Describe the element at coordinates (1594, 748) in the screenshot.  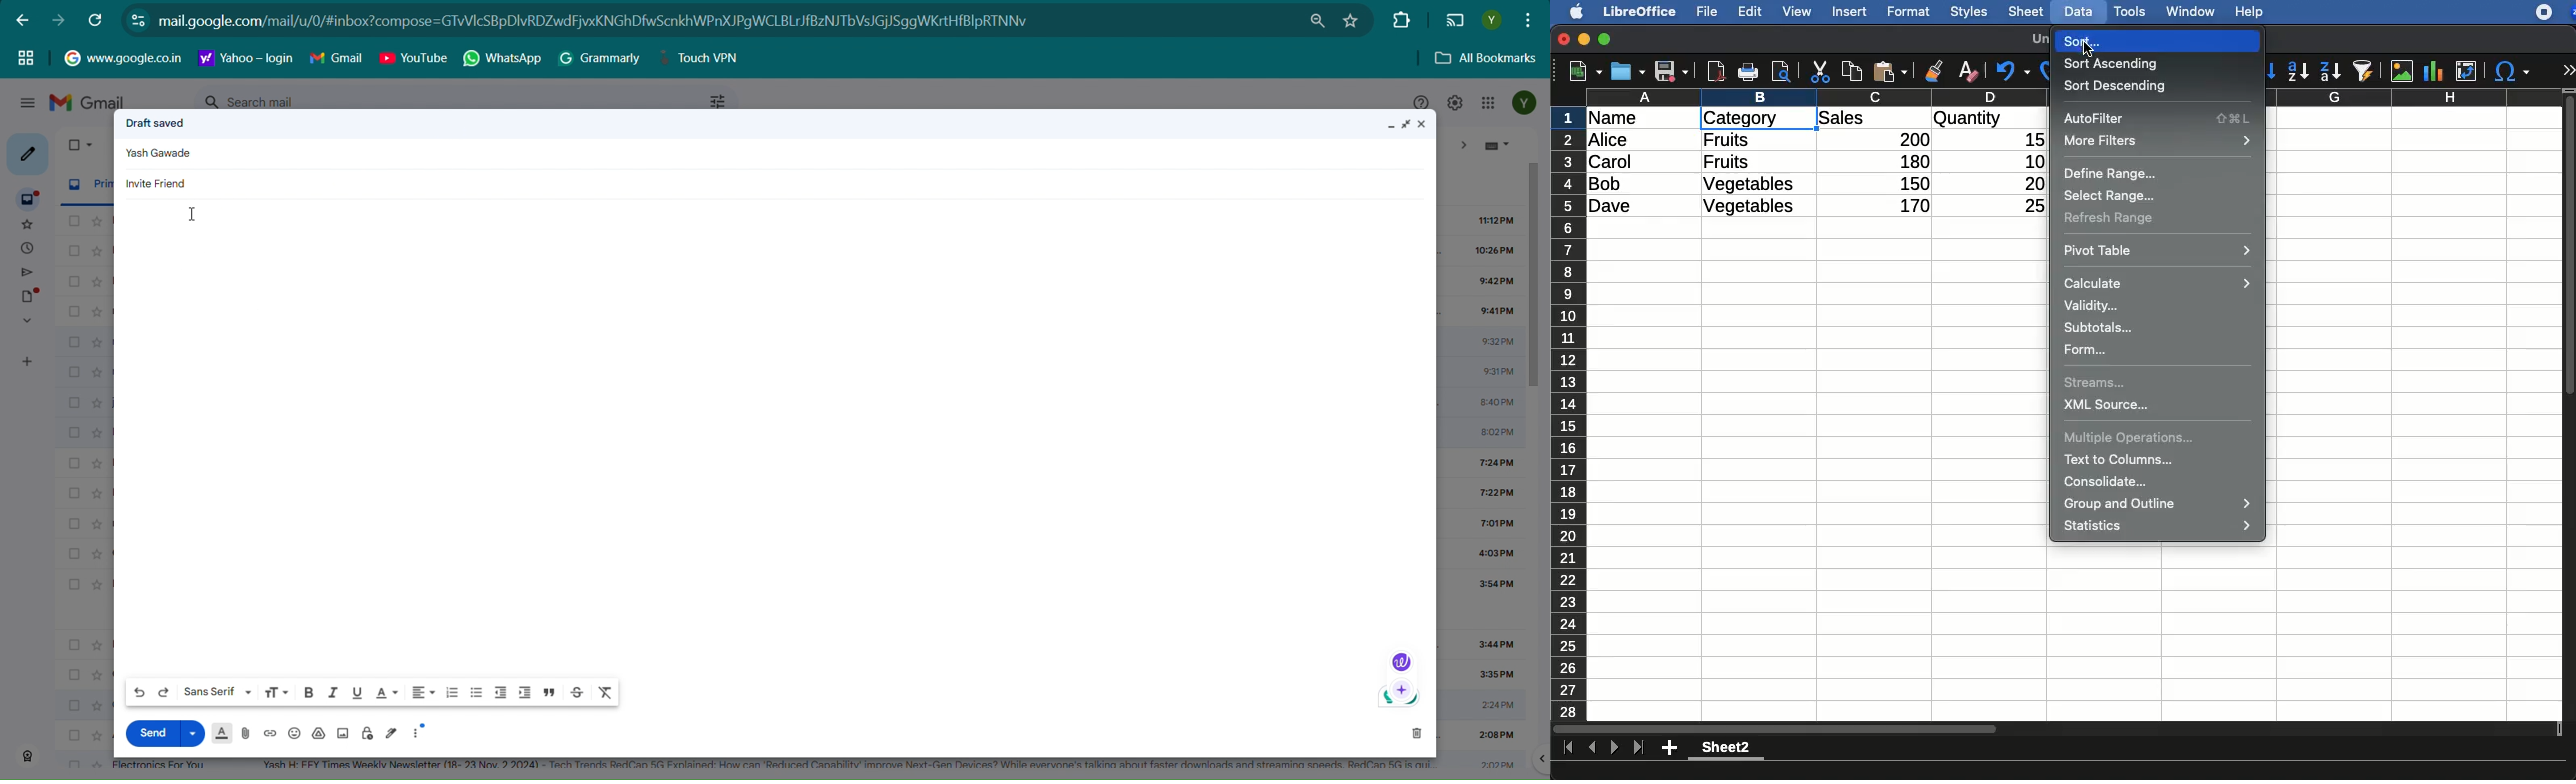
I see `previous sheet` at that location.